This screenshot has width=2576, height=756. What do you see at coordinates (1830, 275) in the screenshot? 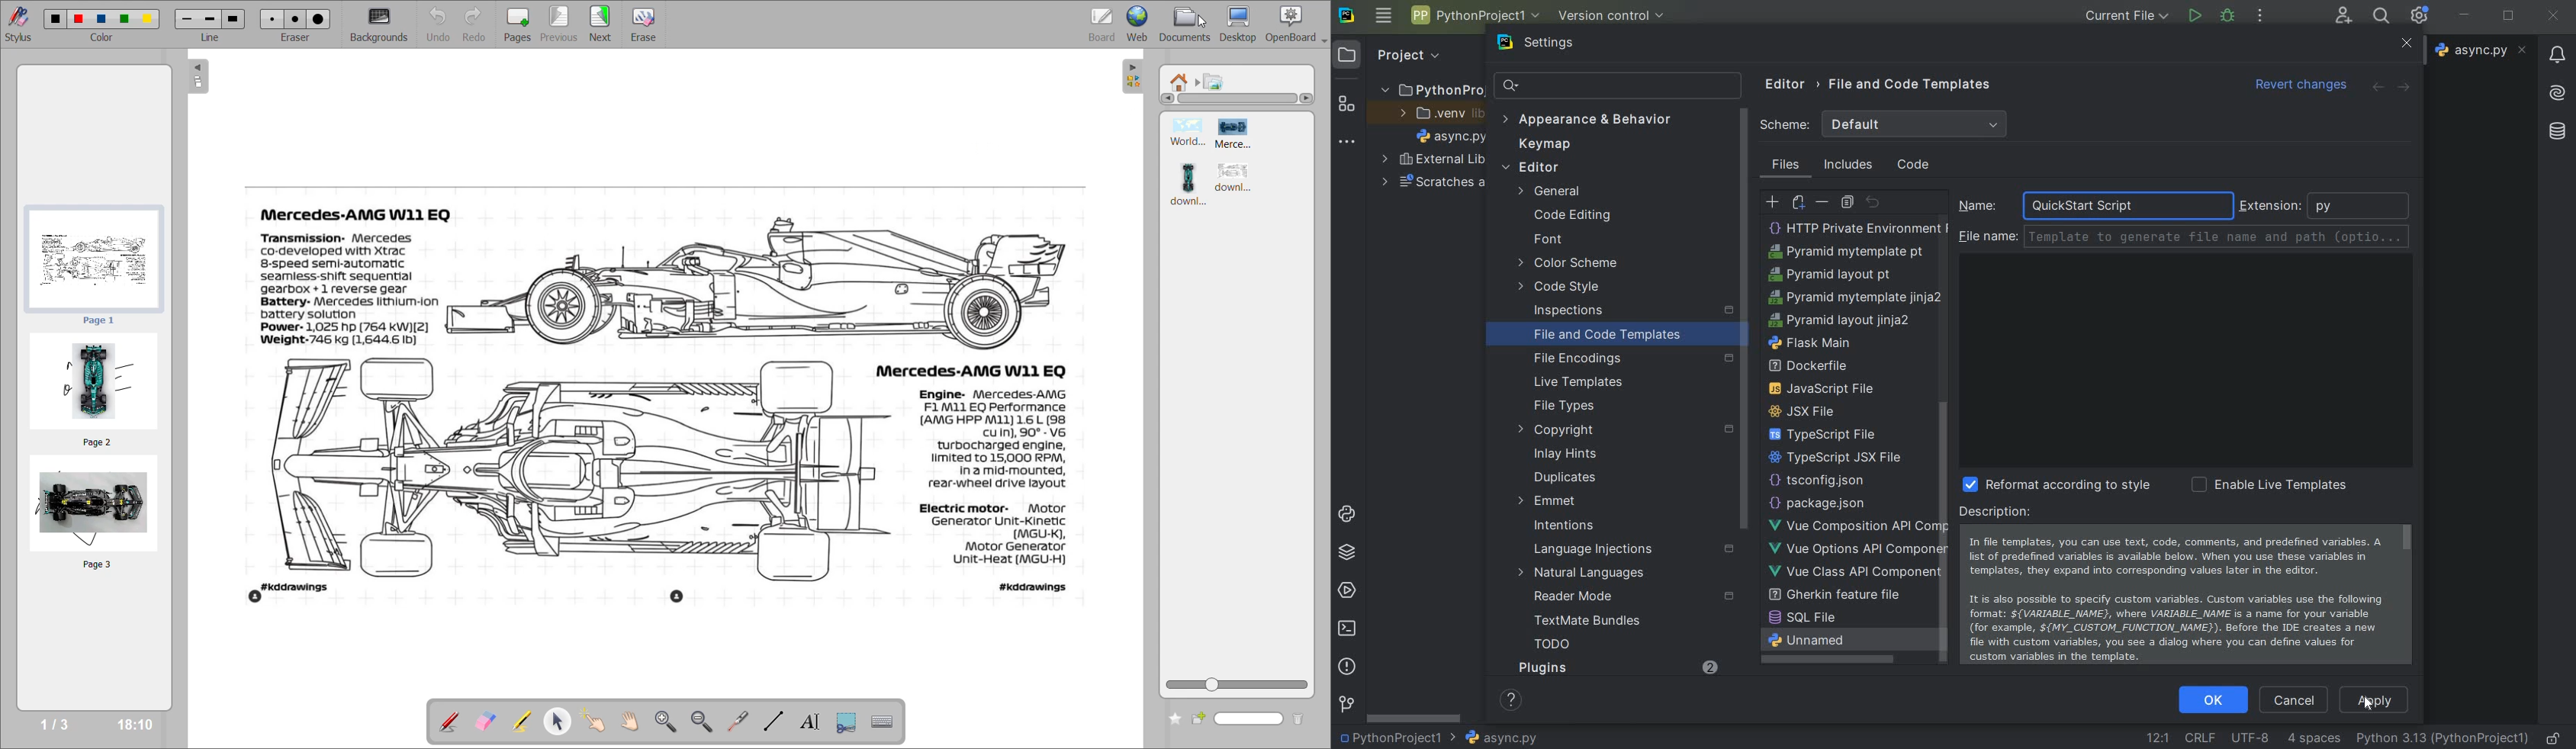
I see `less file` at bounding box center [1830, 275].